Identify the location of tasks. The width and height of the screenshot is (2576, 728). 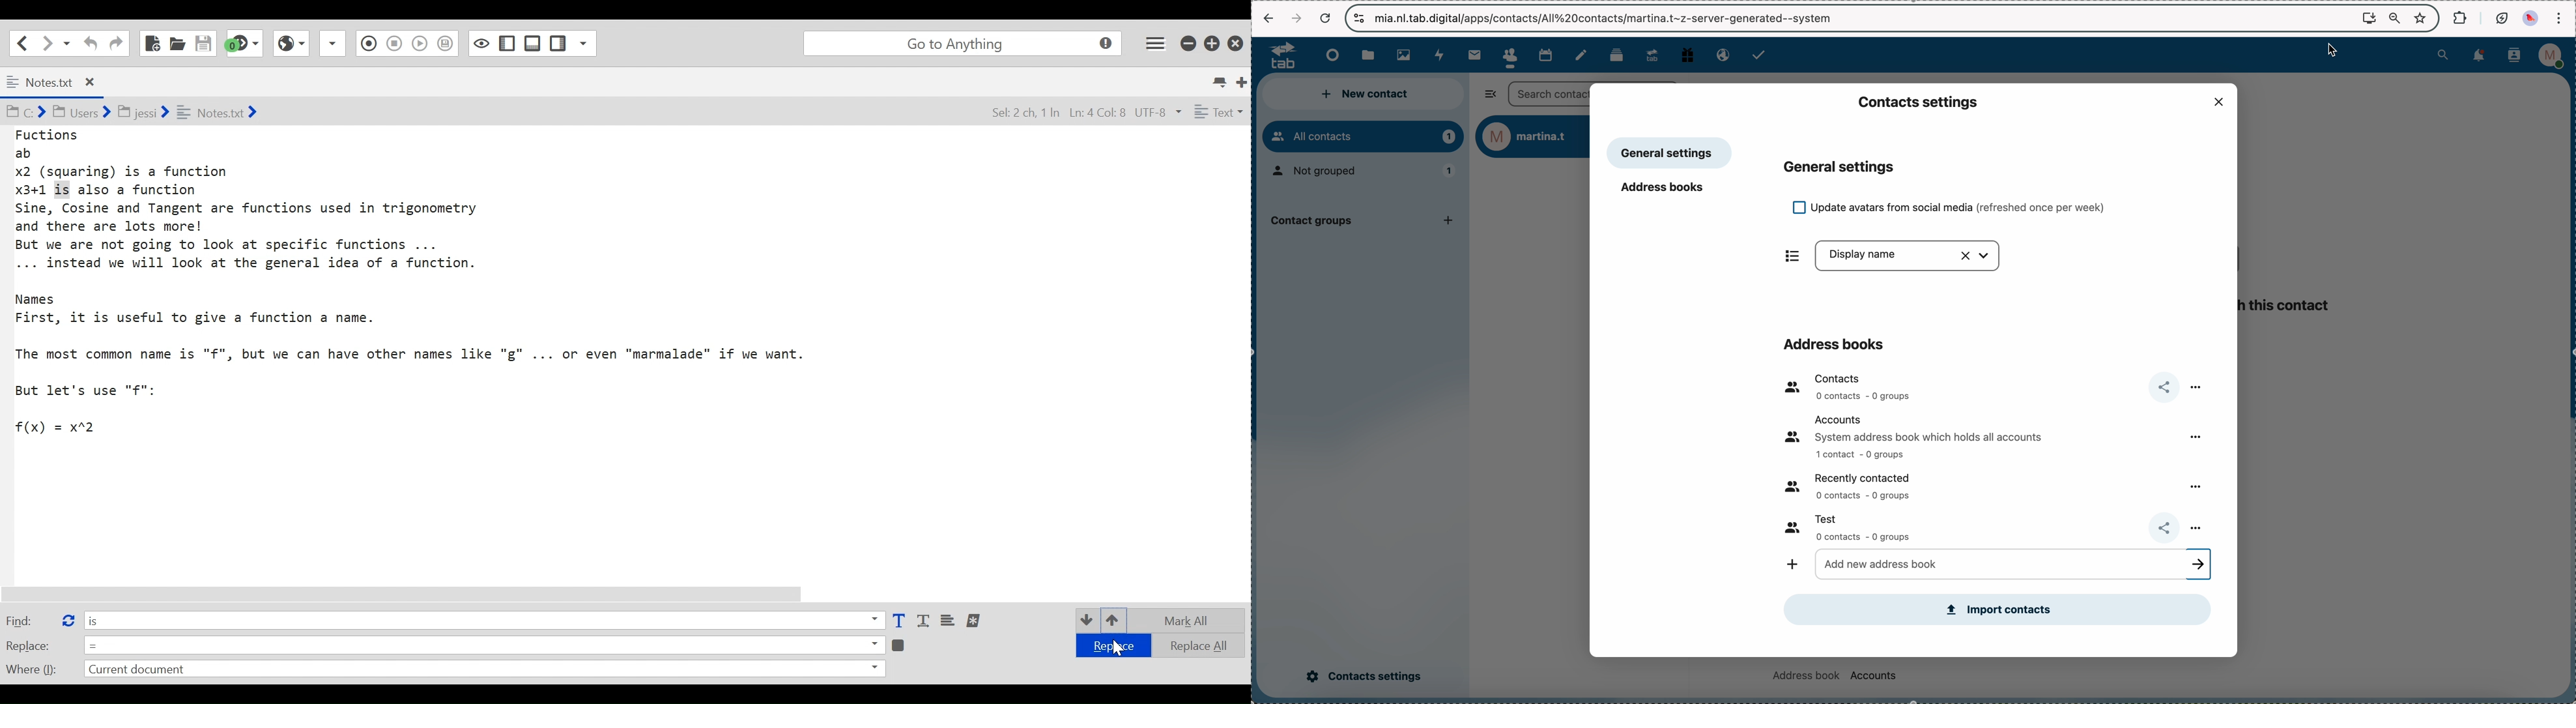
(1763, 56).